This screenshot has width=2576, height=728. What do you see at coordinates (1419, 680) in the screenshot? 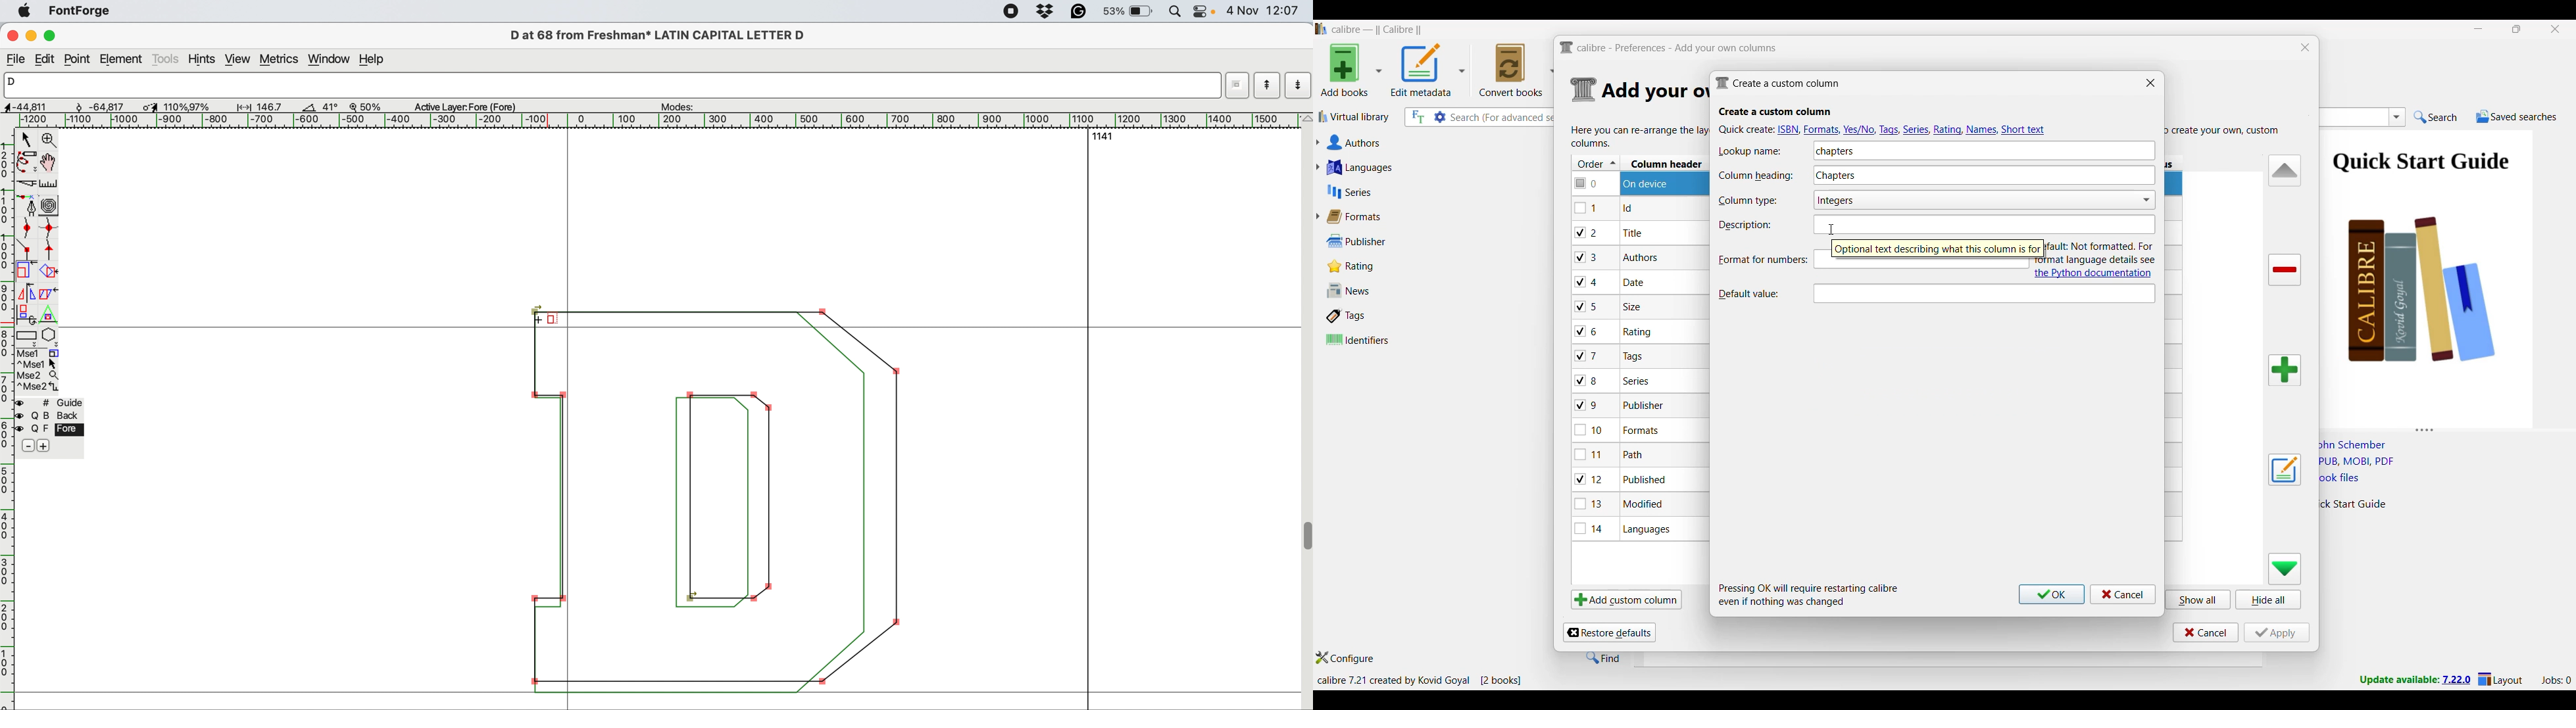
I see `Current details of software` at bounding box center [1419, 680].